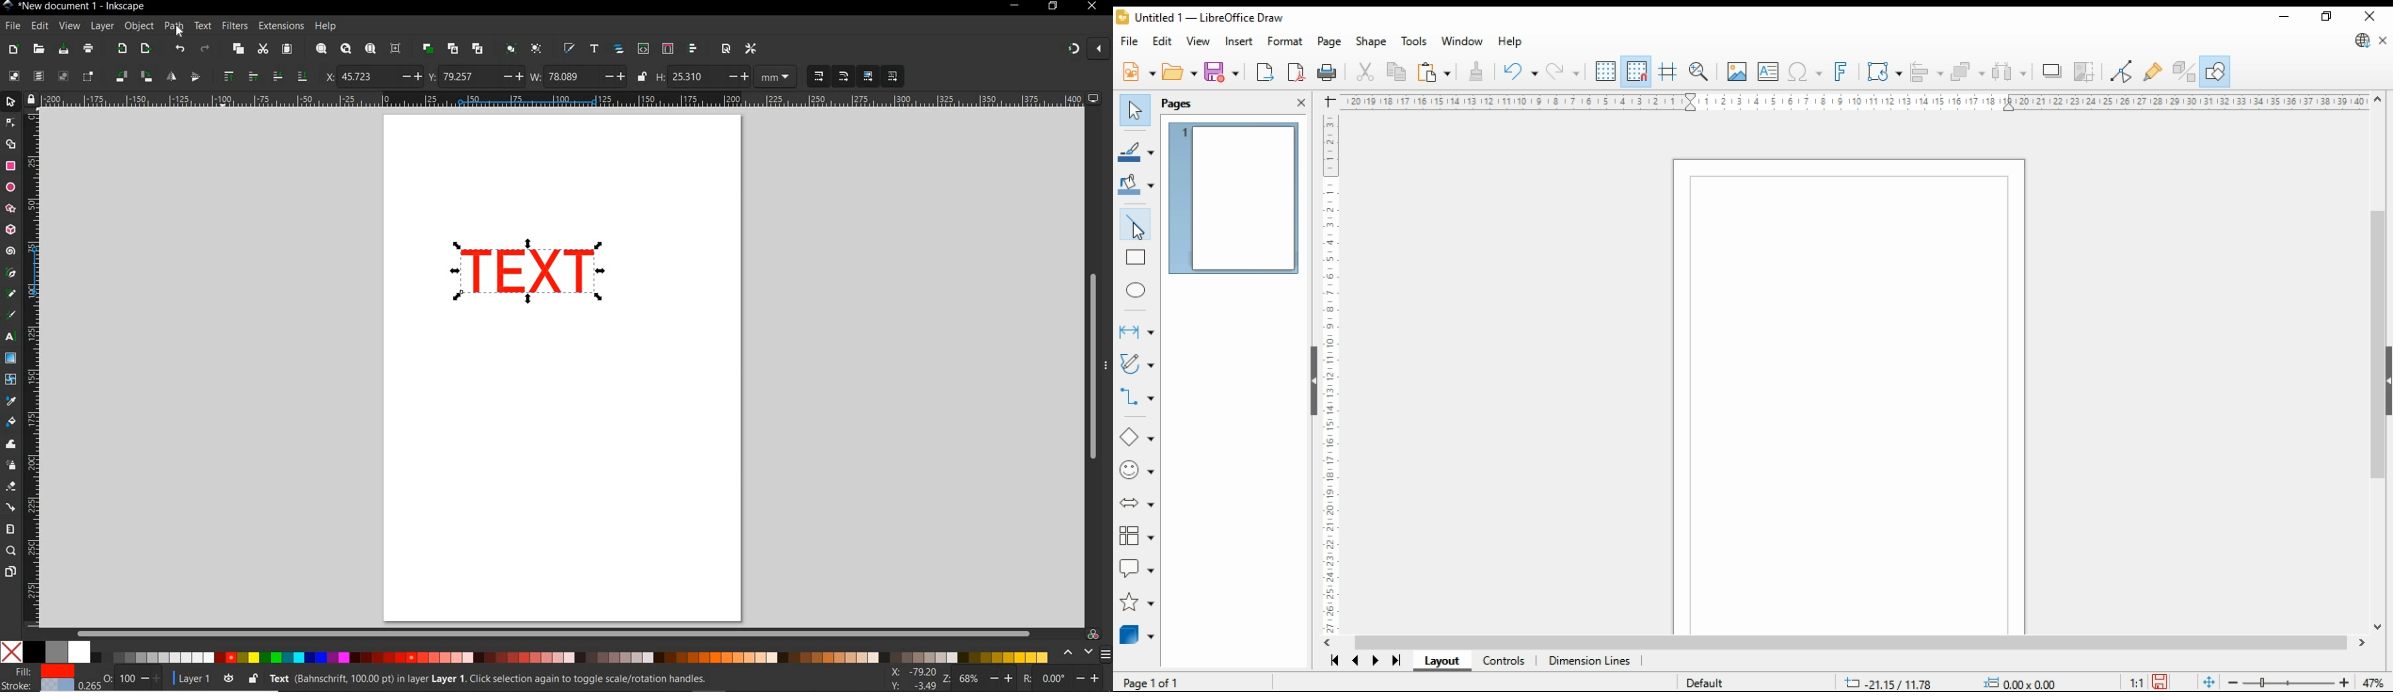  Describe the element at coordinates (1395, 73) in the screenshot. I see `copy` at that location.